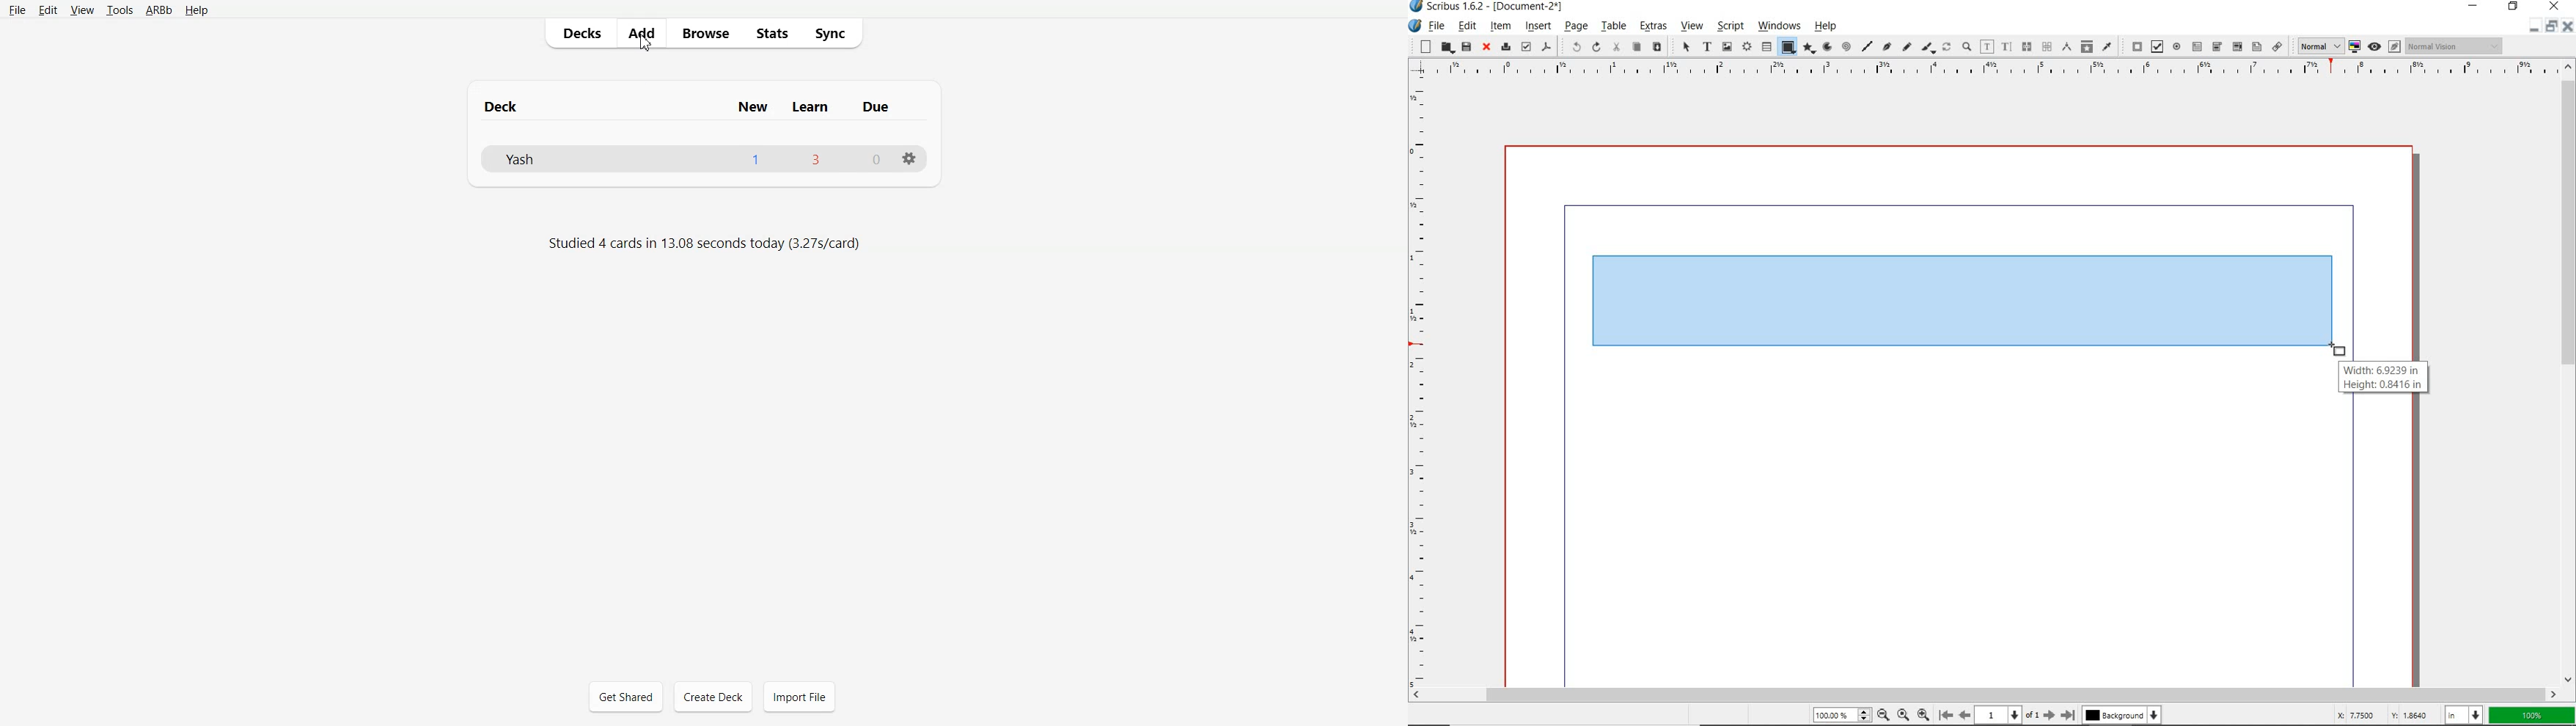 The width and height of the screenshot is (2576, 728). Describe the element at coordinates (1422, 46) in the screenshot. I see `new` at that location.